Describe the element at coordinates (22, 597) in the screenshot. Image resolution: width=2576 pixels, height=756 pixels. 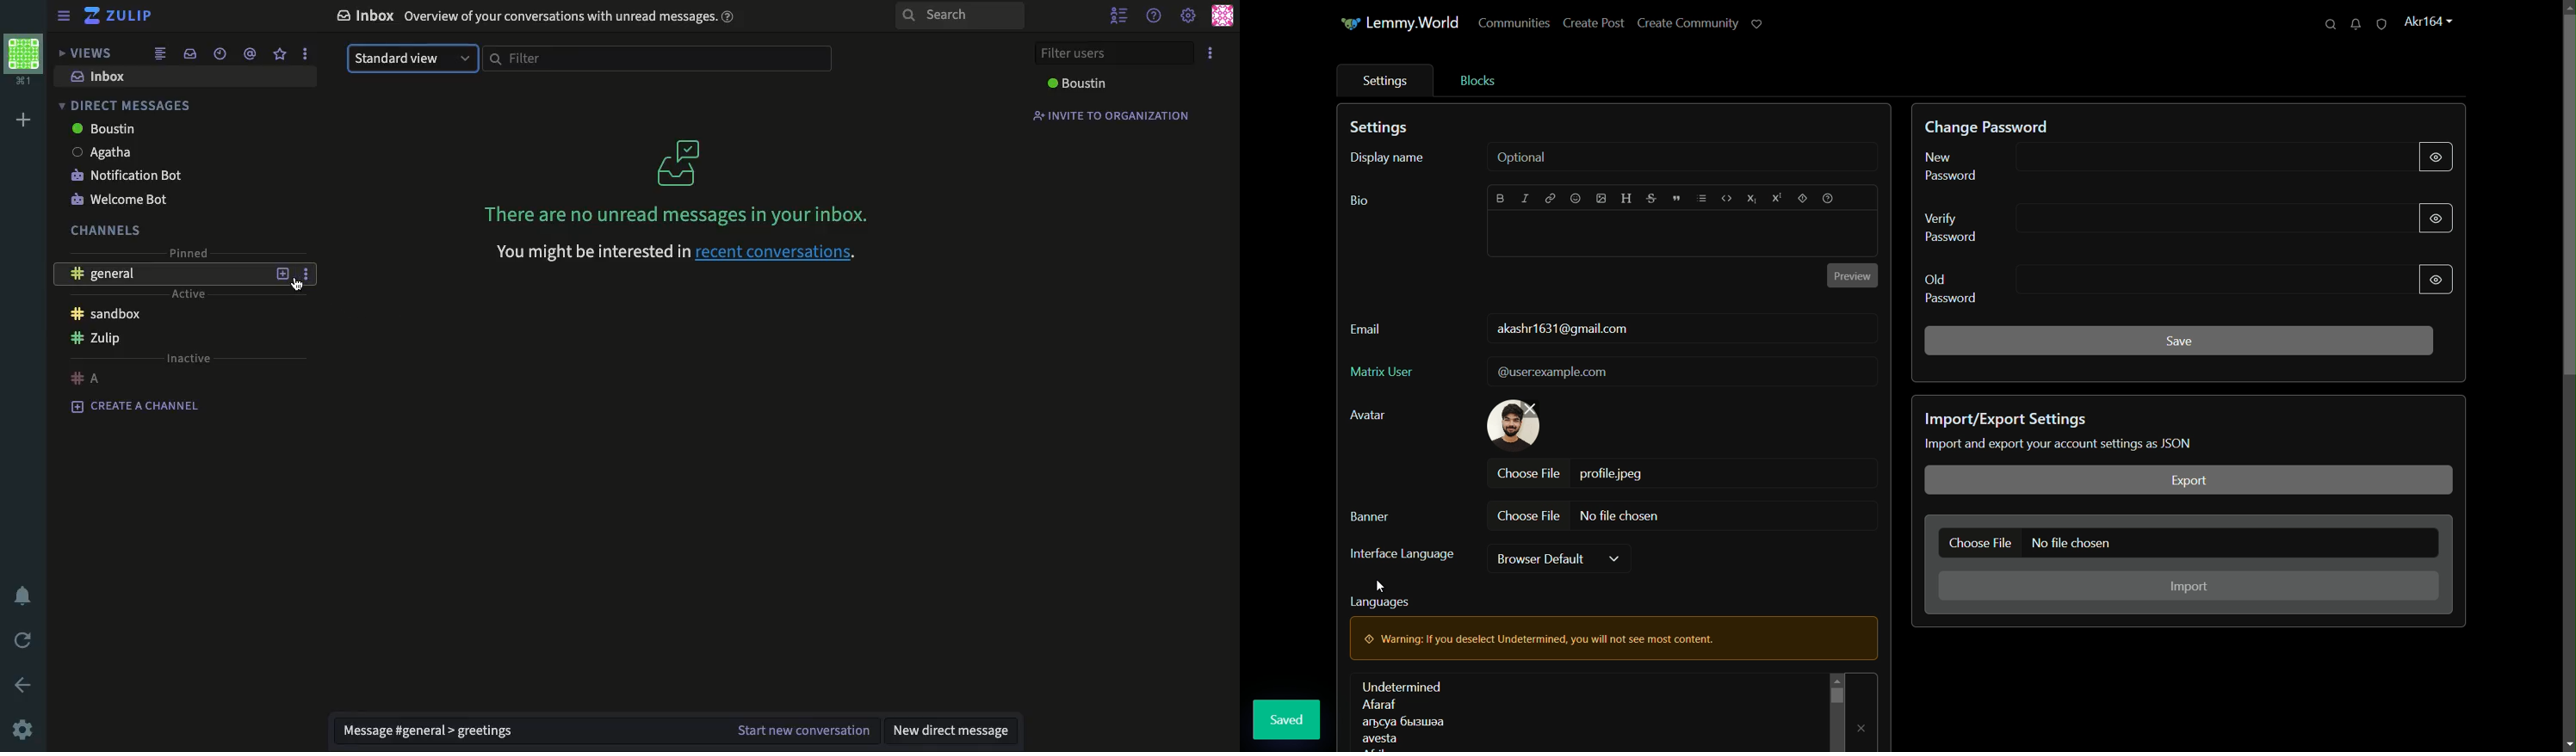
I see `notification` at that location.